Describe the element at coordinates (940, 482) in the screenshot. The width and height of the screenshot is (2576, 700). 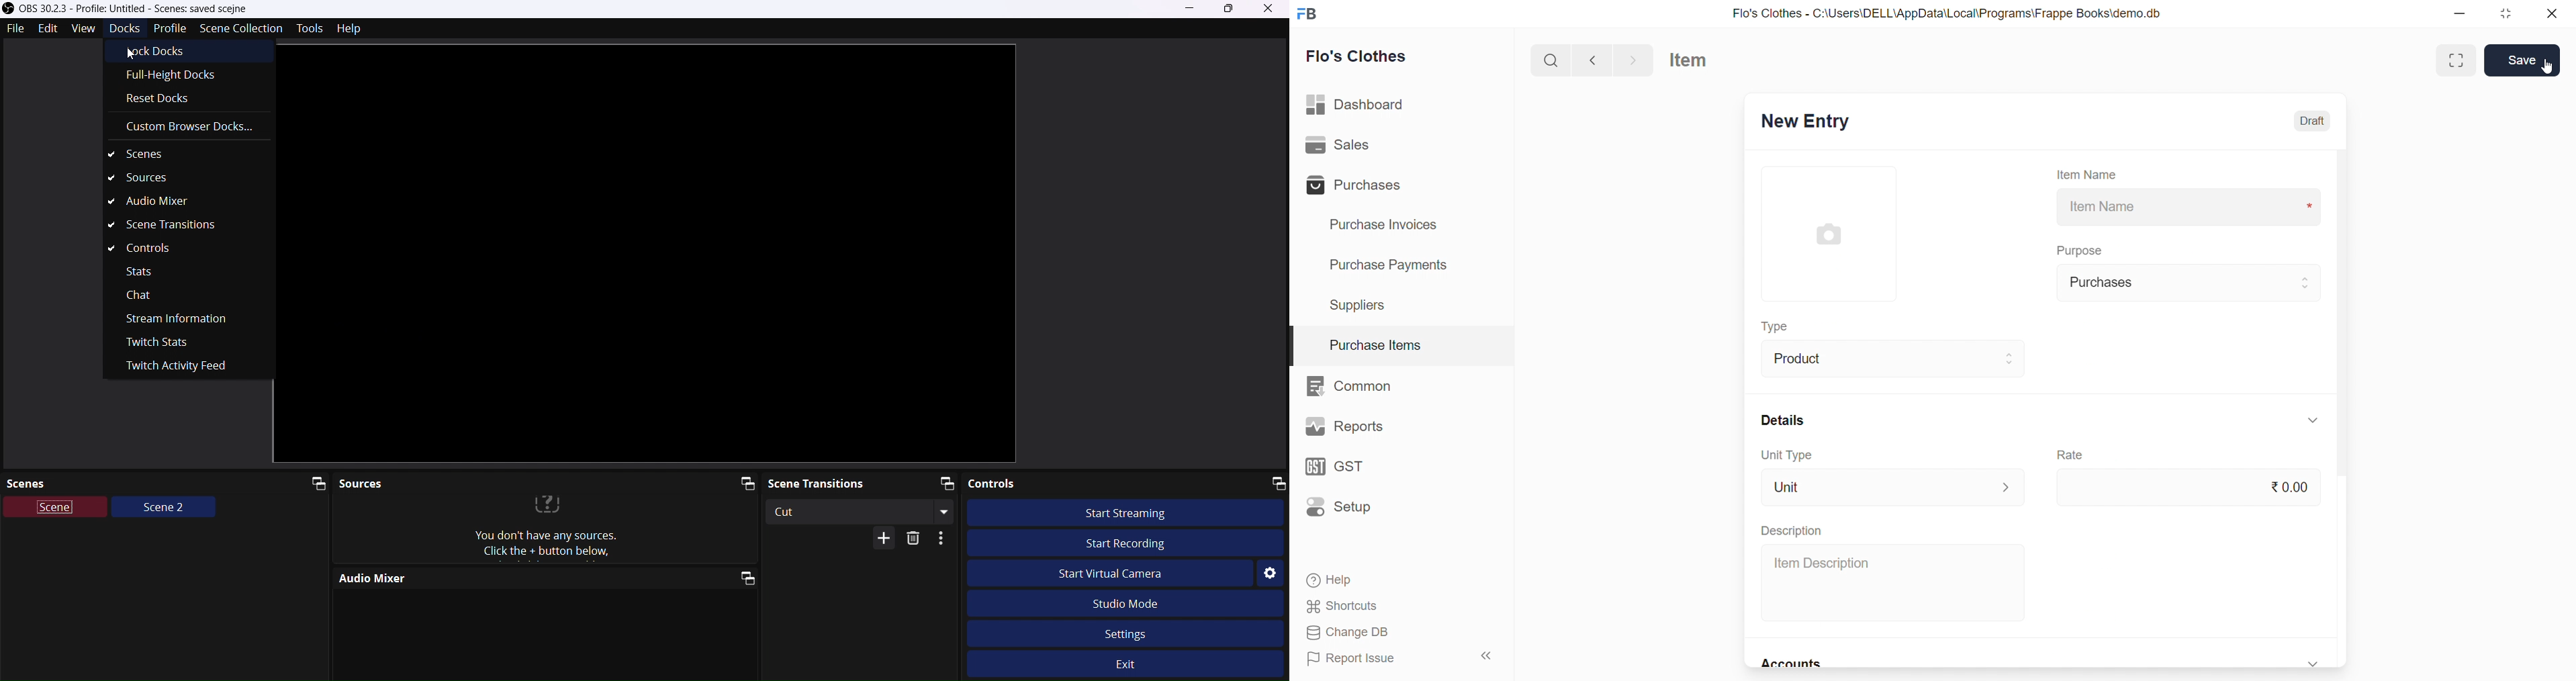
I see `dock panel` at that location.